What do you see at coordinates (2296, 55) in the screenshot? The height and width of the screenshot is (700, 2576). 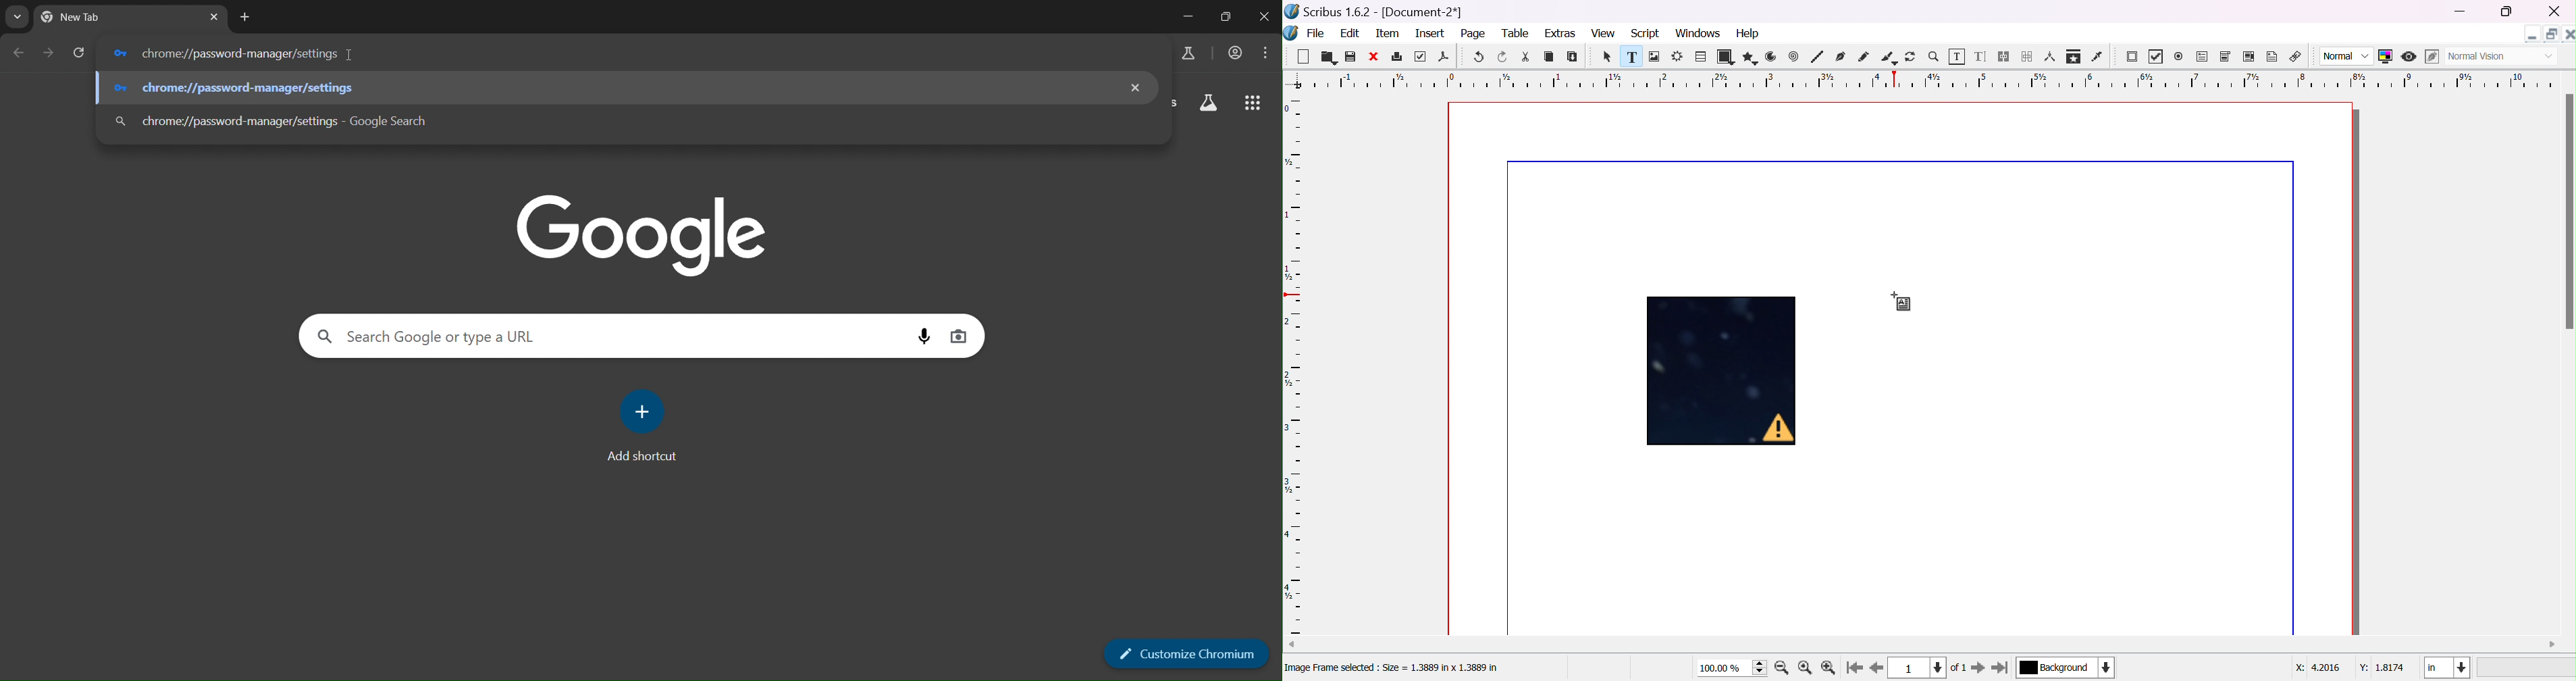 I see `link annotation` at bounding box center [2296, 55].